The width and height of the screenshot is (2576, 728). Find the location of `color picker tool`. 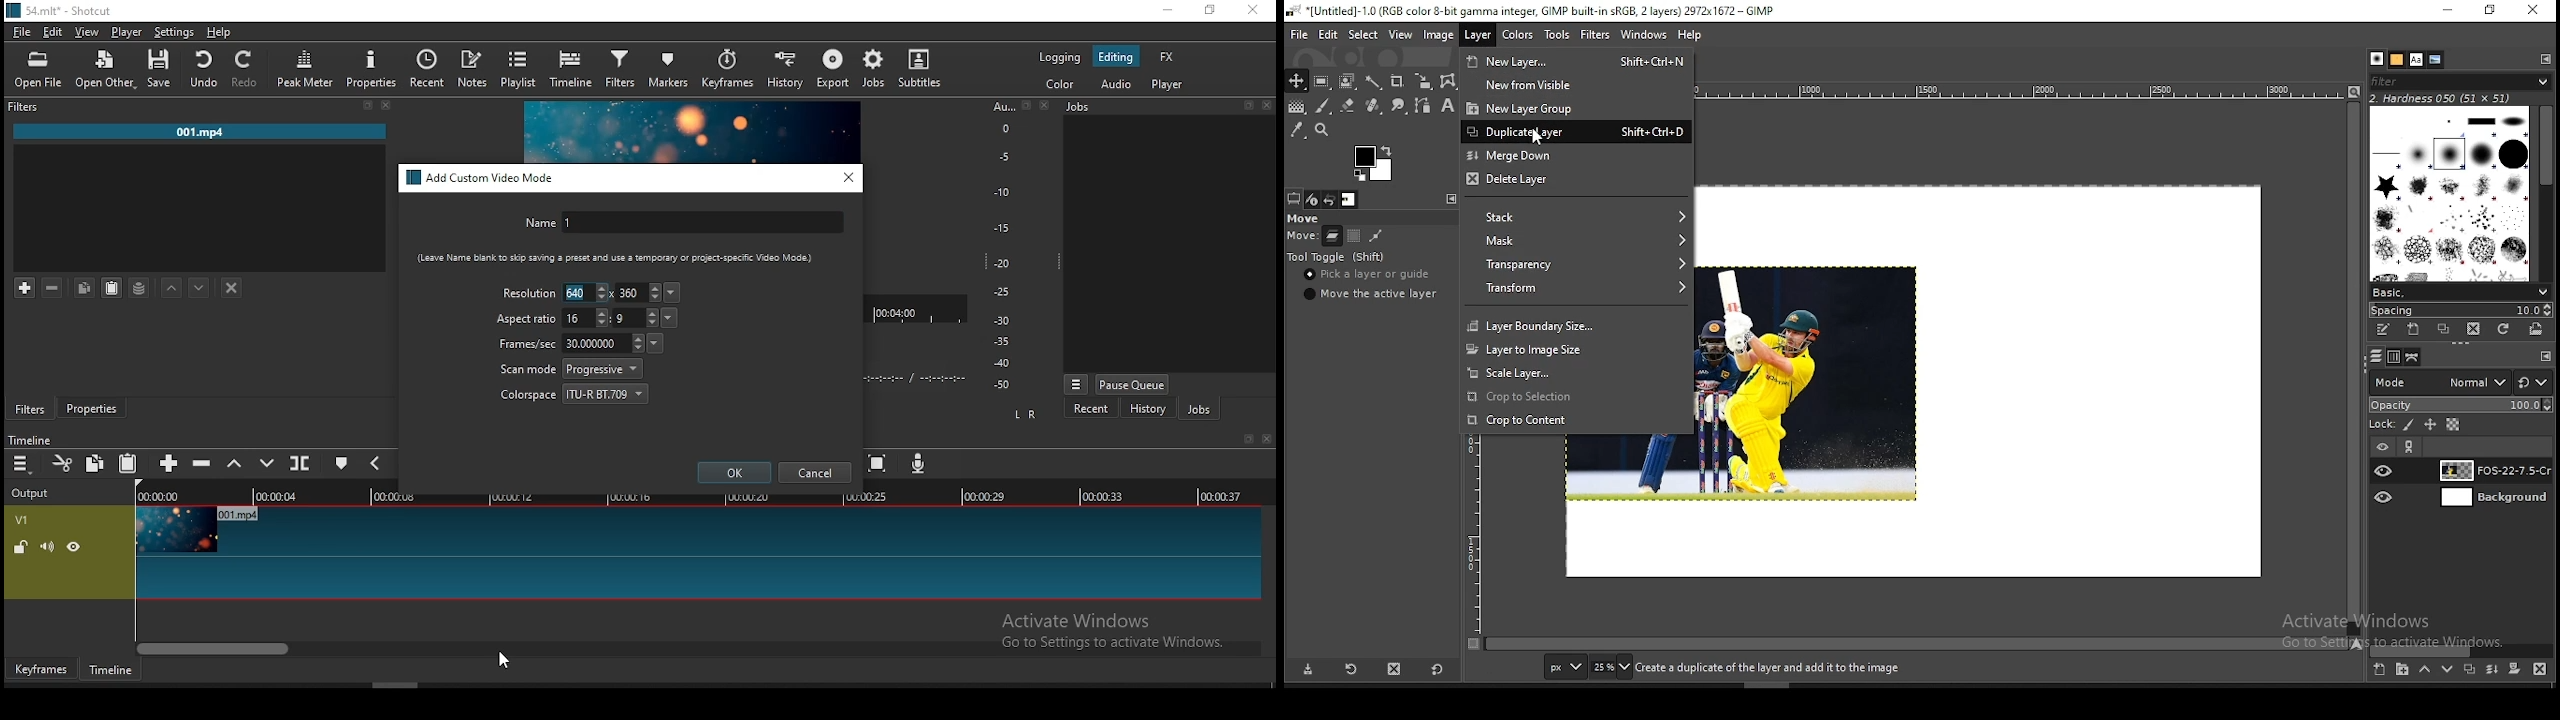

color picker tool is located at coordinates (1297, 129).